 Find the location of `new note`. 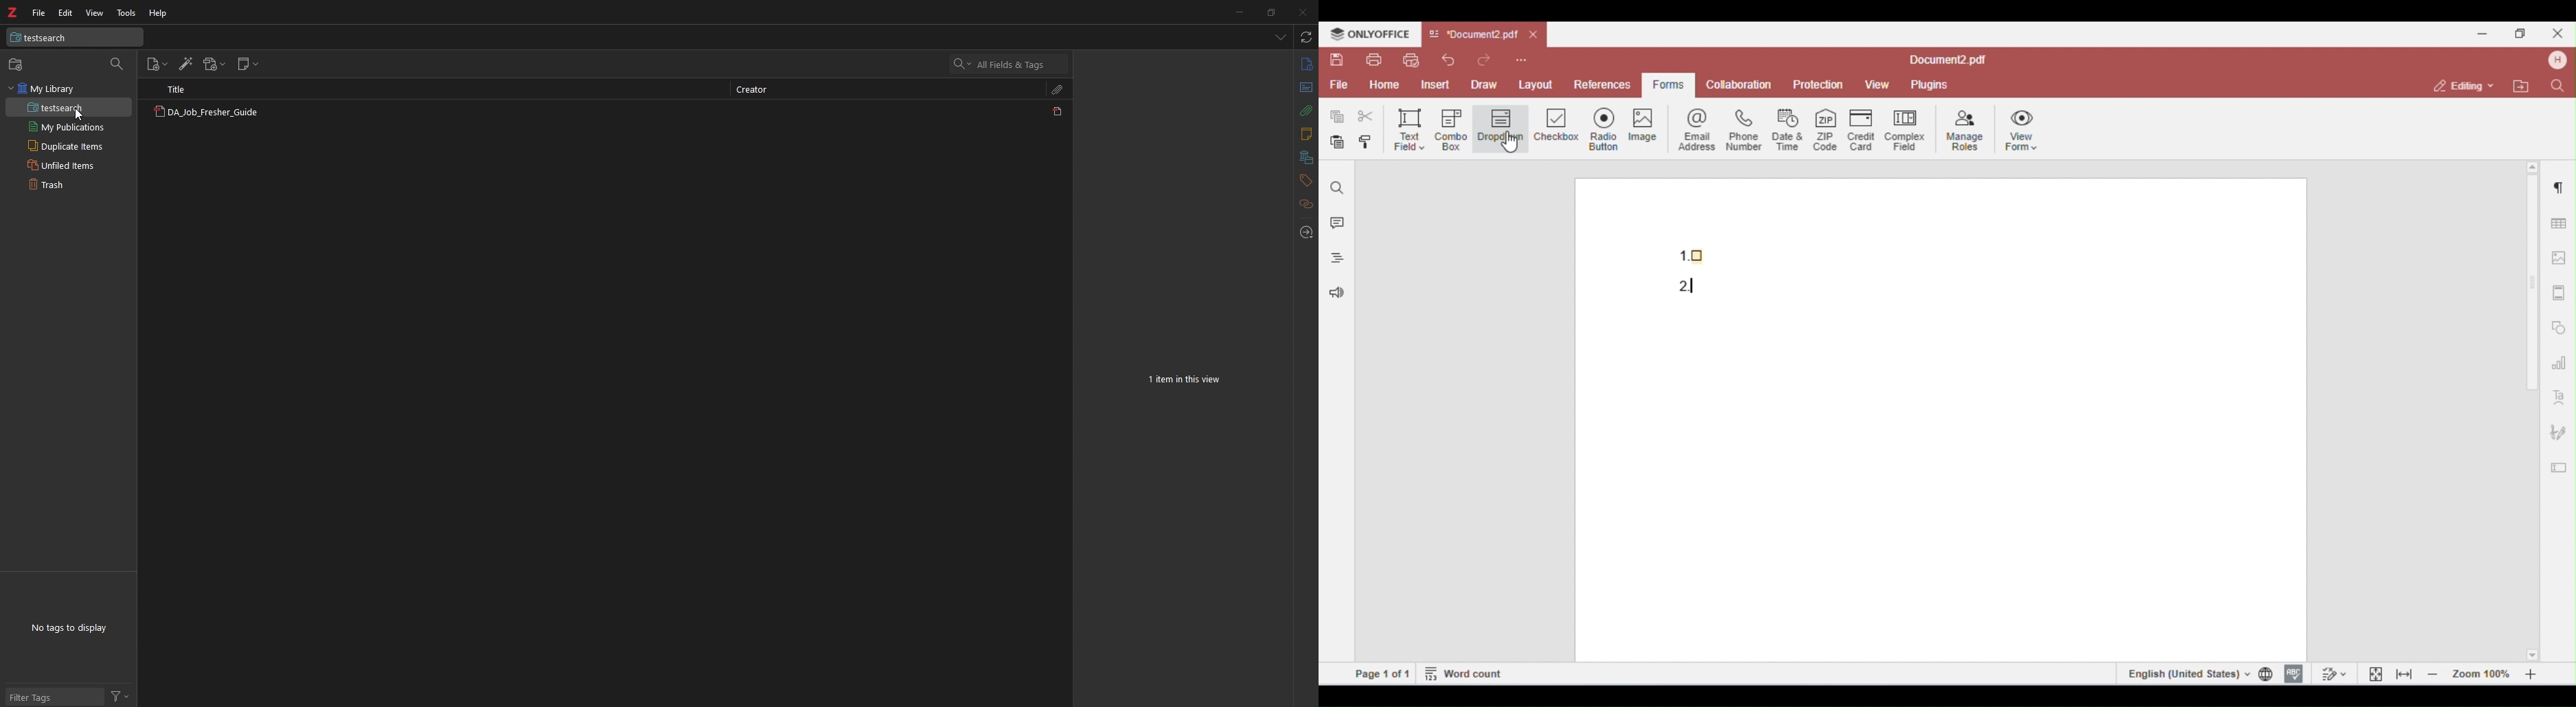

new note is located at coordinates (248, 64).